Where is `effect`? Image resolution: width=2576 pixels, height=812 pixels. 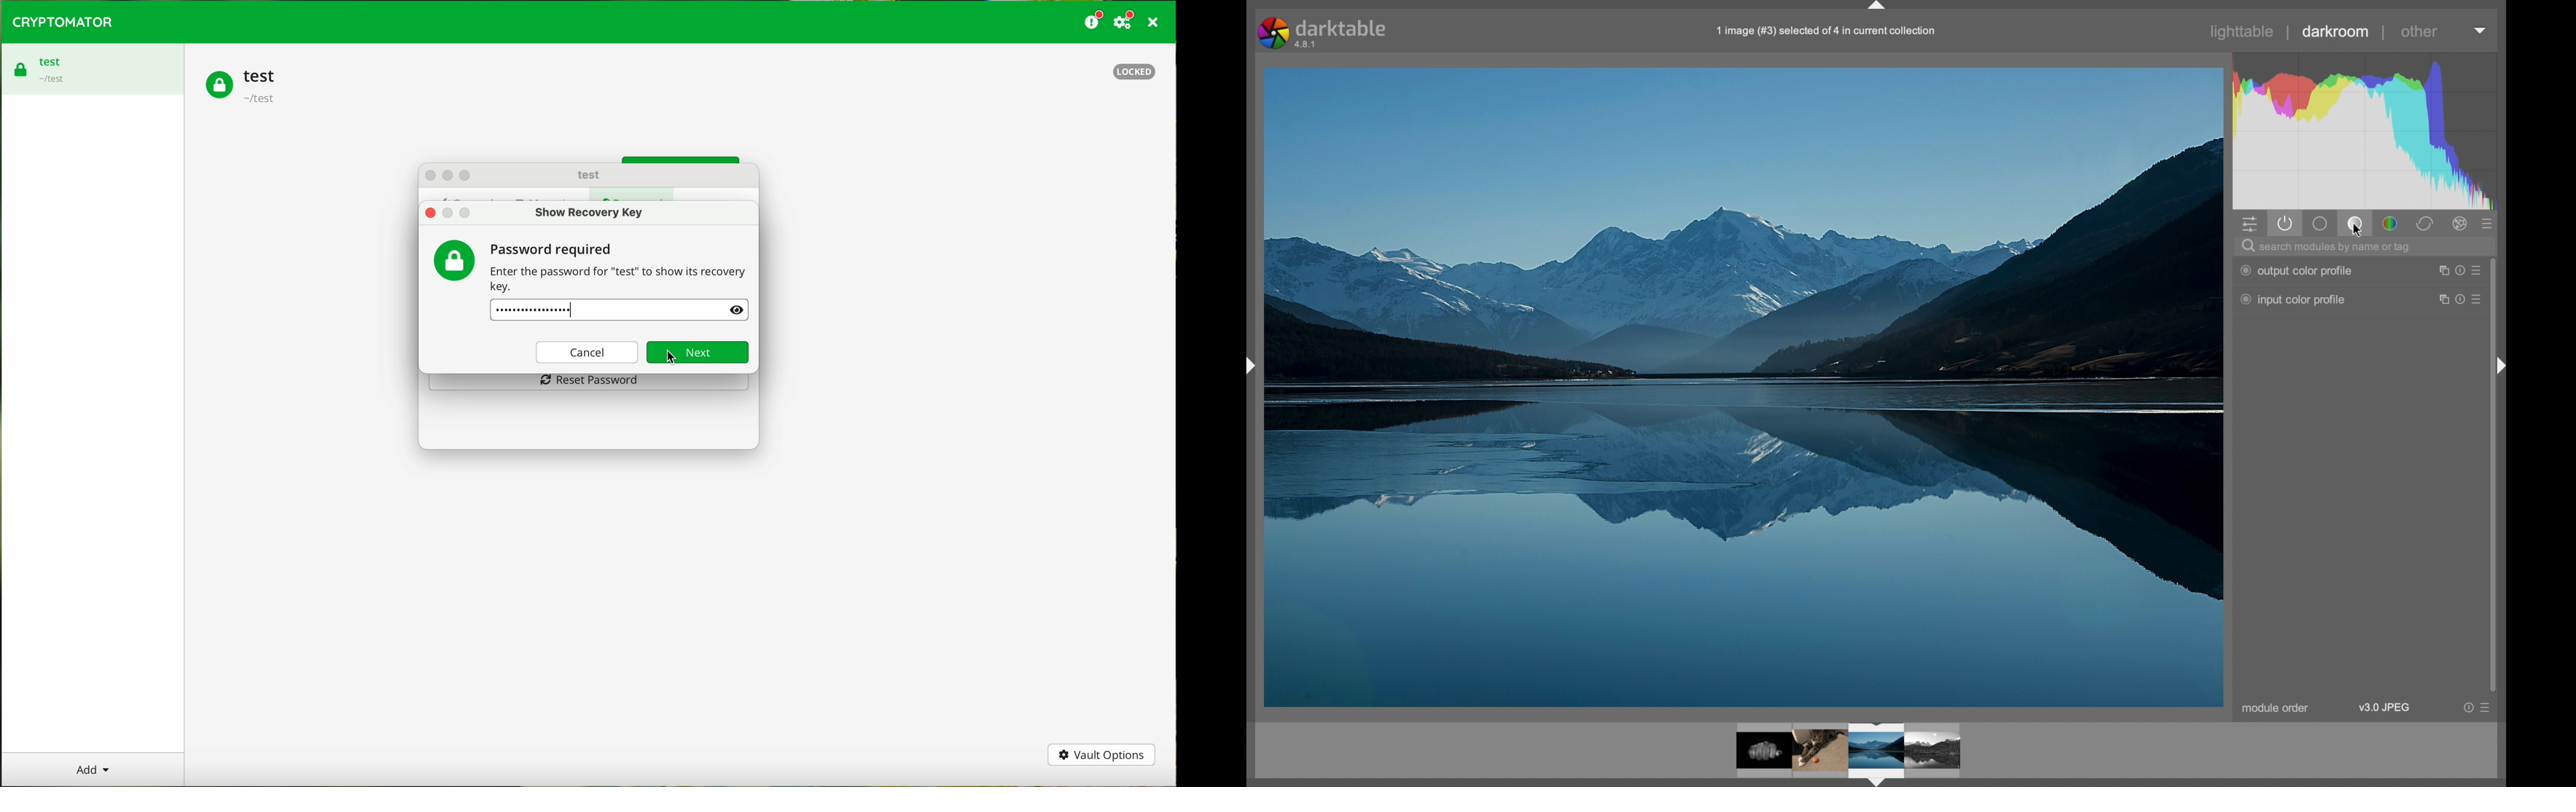
effect is located at coordinates (2459, 224).